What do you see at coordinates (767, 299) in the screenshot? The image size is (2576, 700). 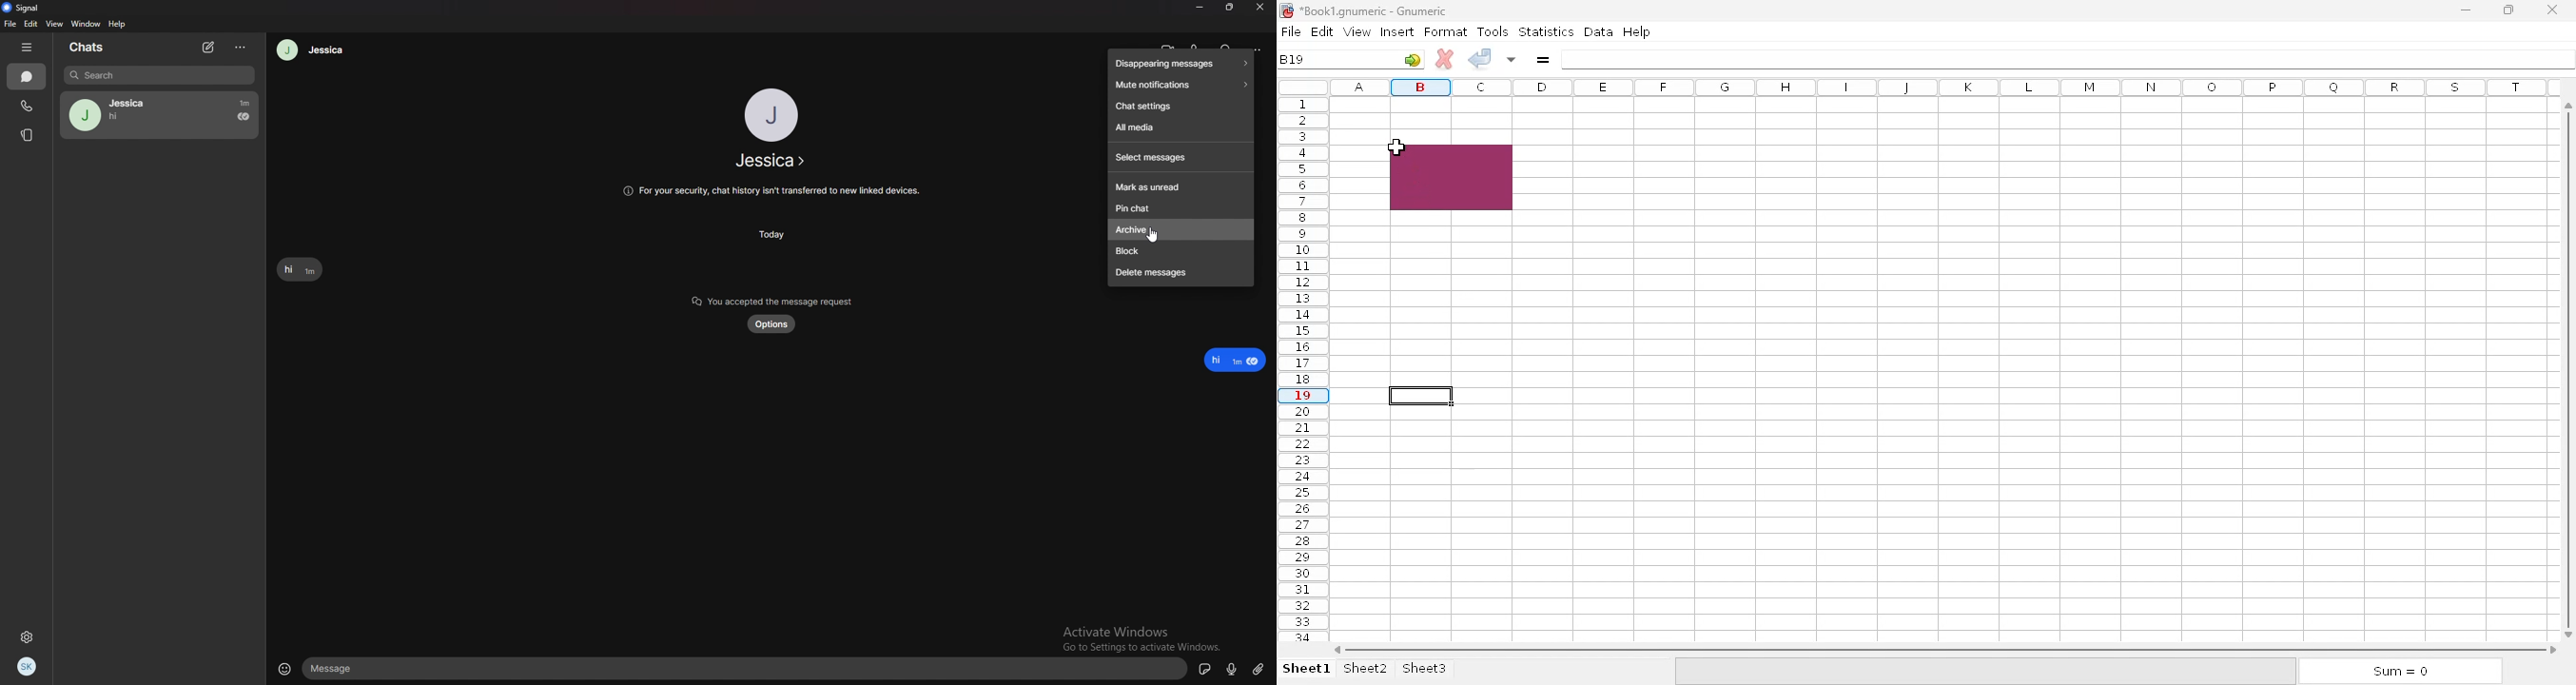 I see `@ You accepted the message request` at bounding box center [767, 299].